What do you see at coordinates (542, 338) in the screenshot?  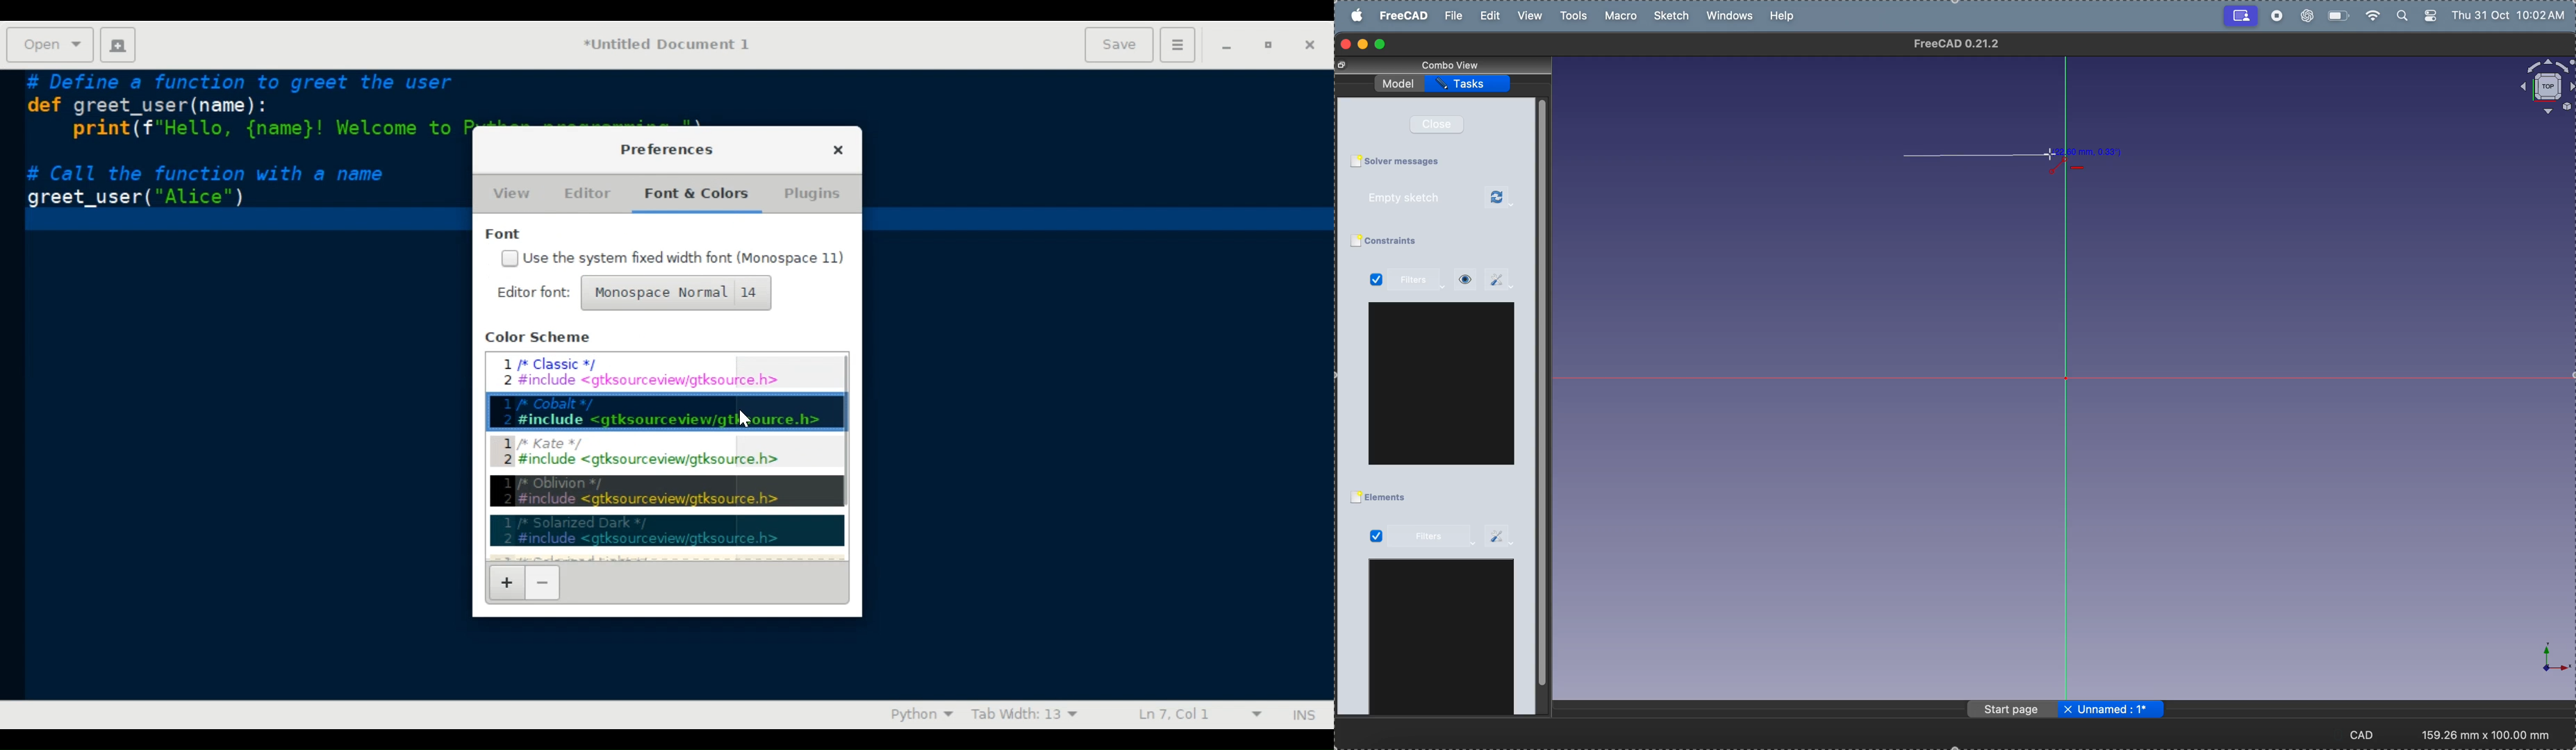 I see `Color Scheme ` at bounding box center [542, 338].